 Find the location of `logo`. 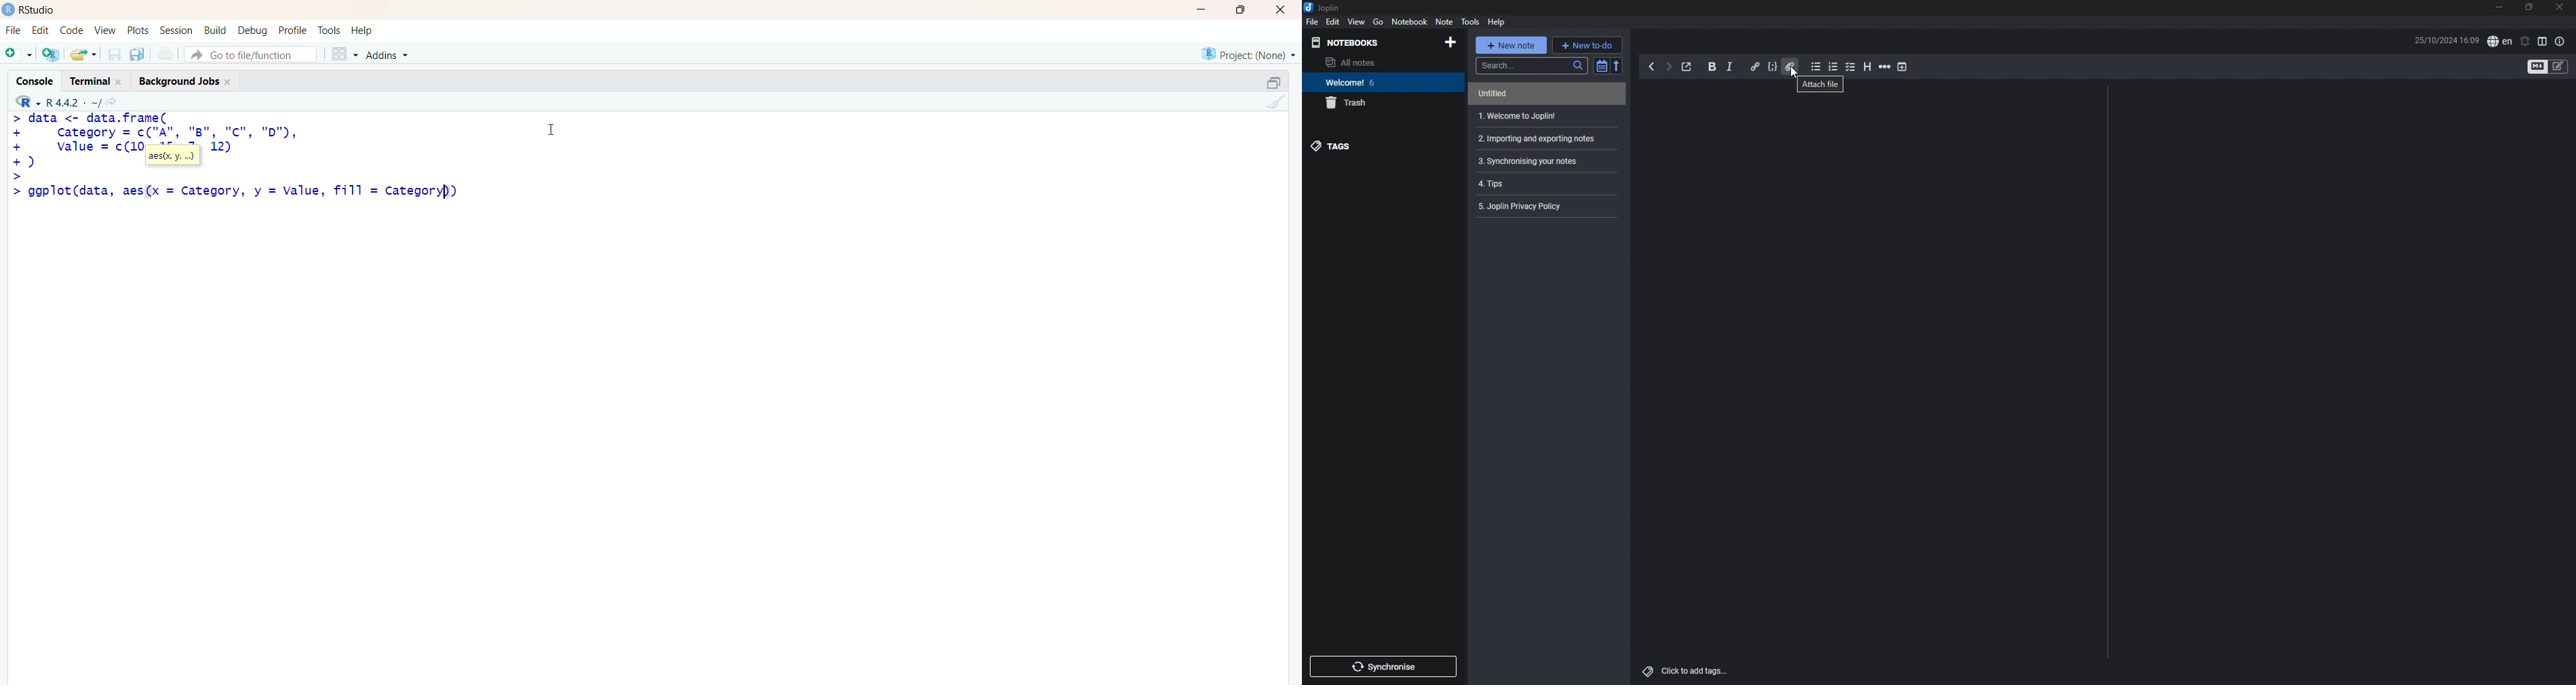

logo is located at coordinates (9, 9).